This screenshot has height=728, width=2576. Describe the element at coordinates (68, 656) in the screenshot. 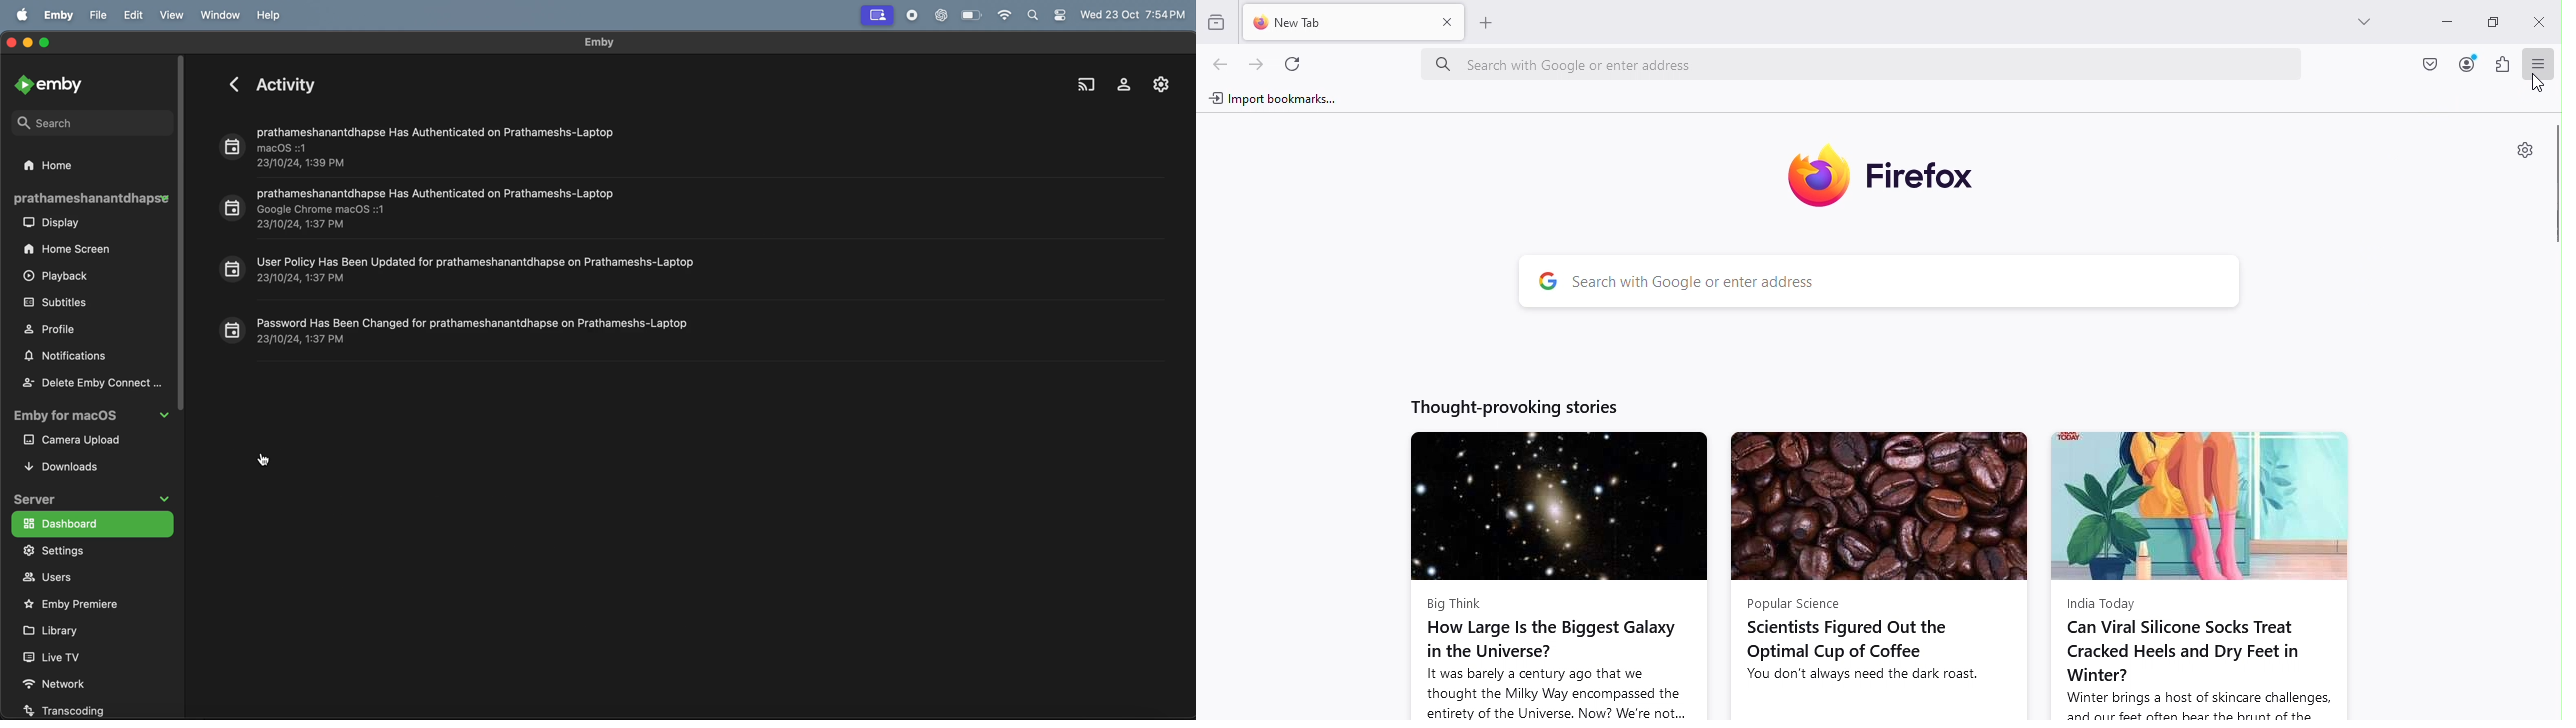

I see `live tv` at that location.